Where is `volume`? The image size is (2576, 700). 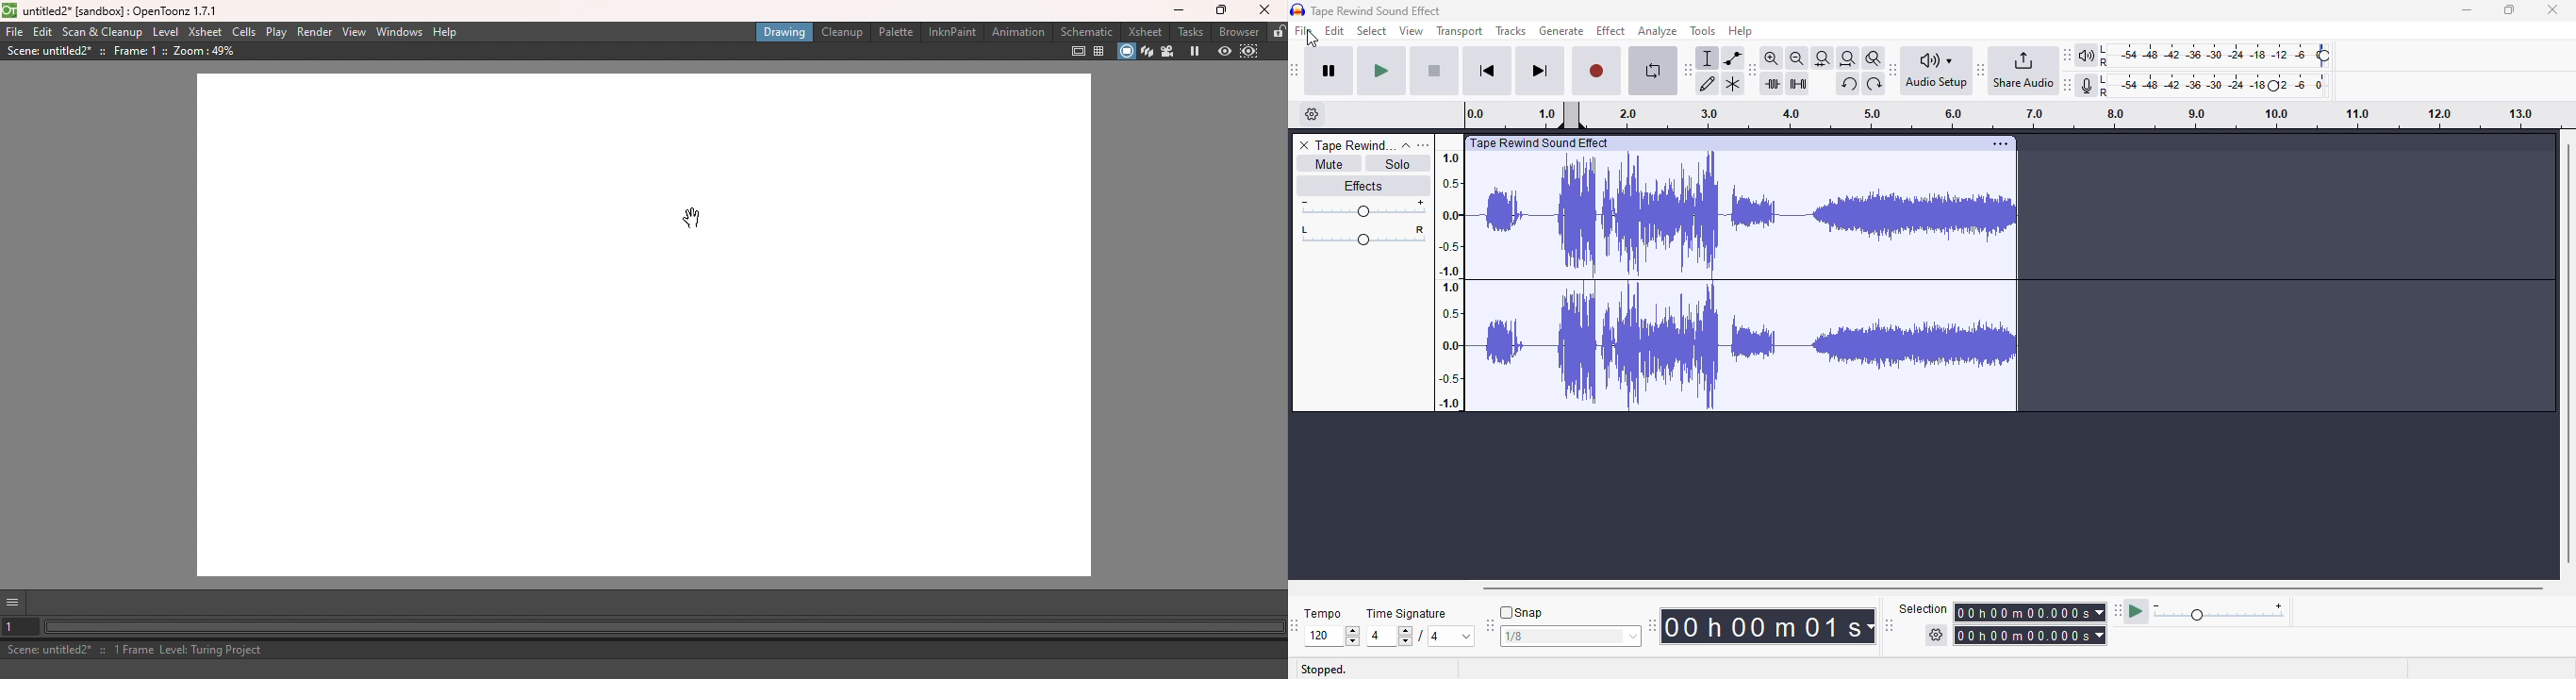
volume is located at coordinates (1362, 208).